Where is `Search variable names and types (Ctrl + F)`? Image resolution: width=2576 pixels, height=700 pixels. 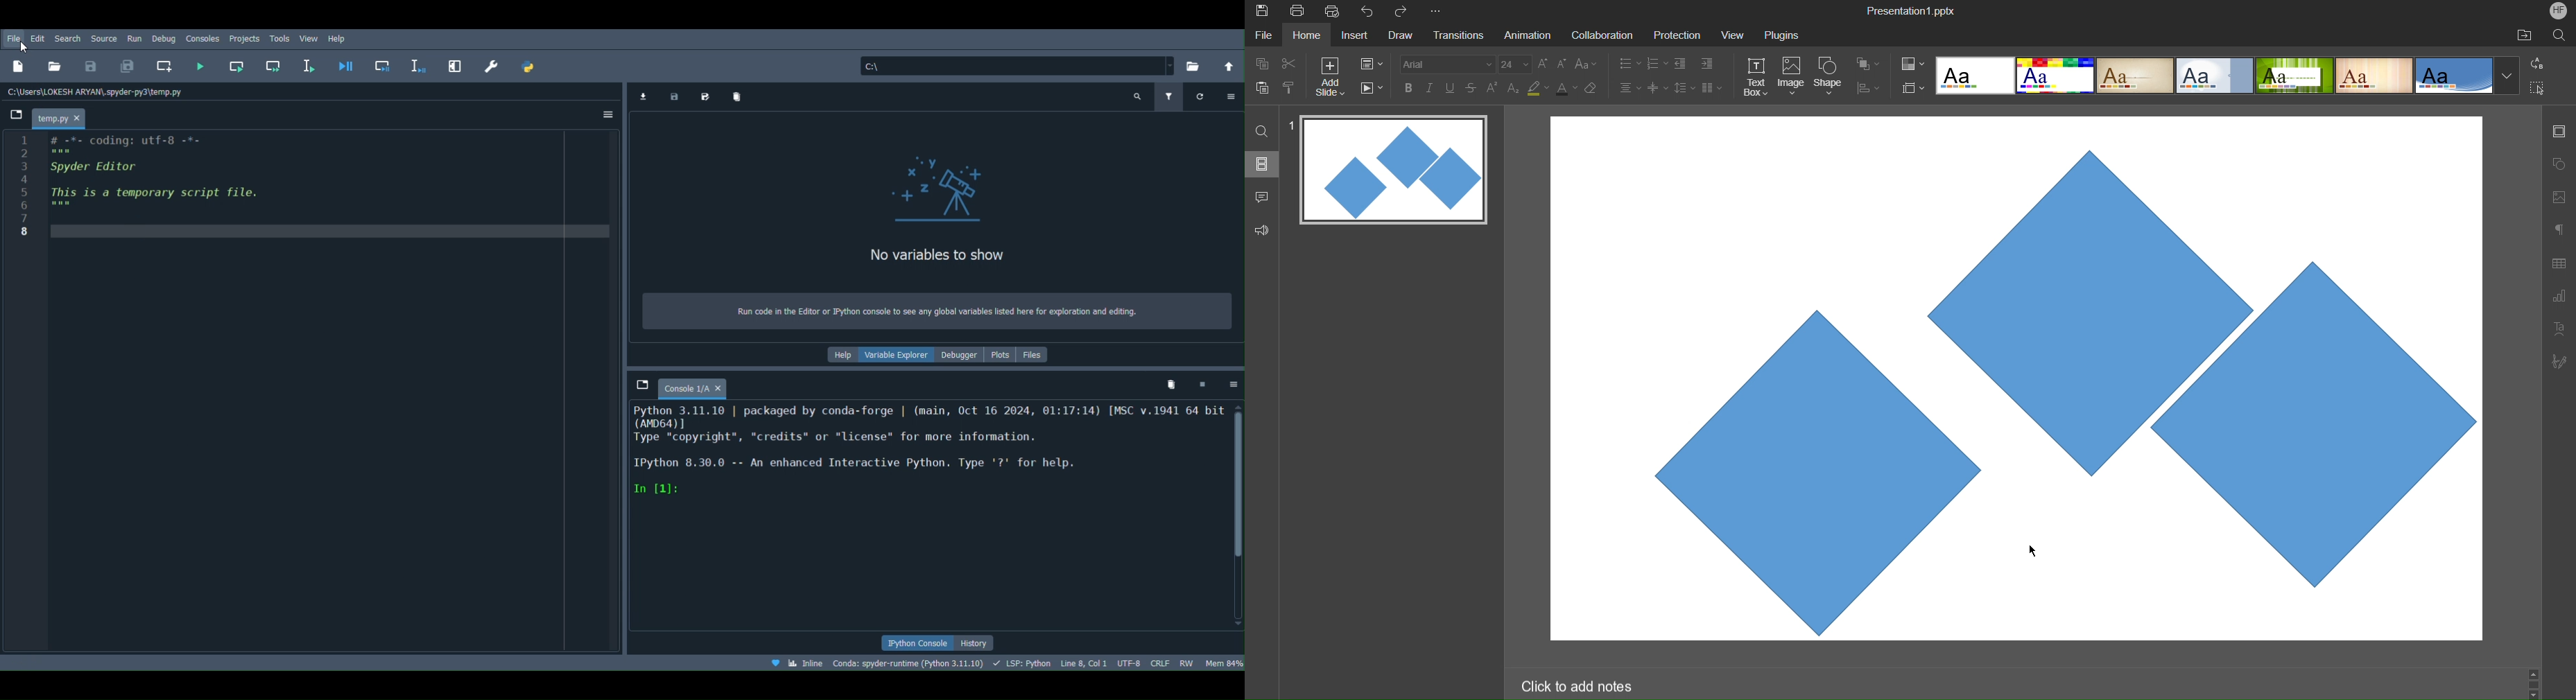 Search variable names and types (Ctrl + F) is located at coordinates (1140, 94).